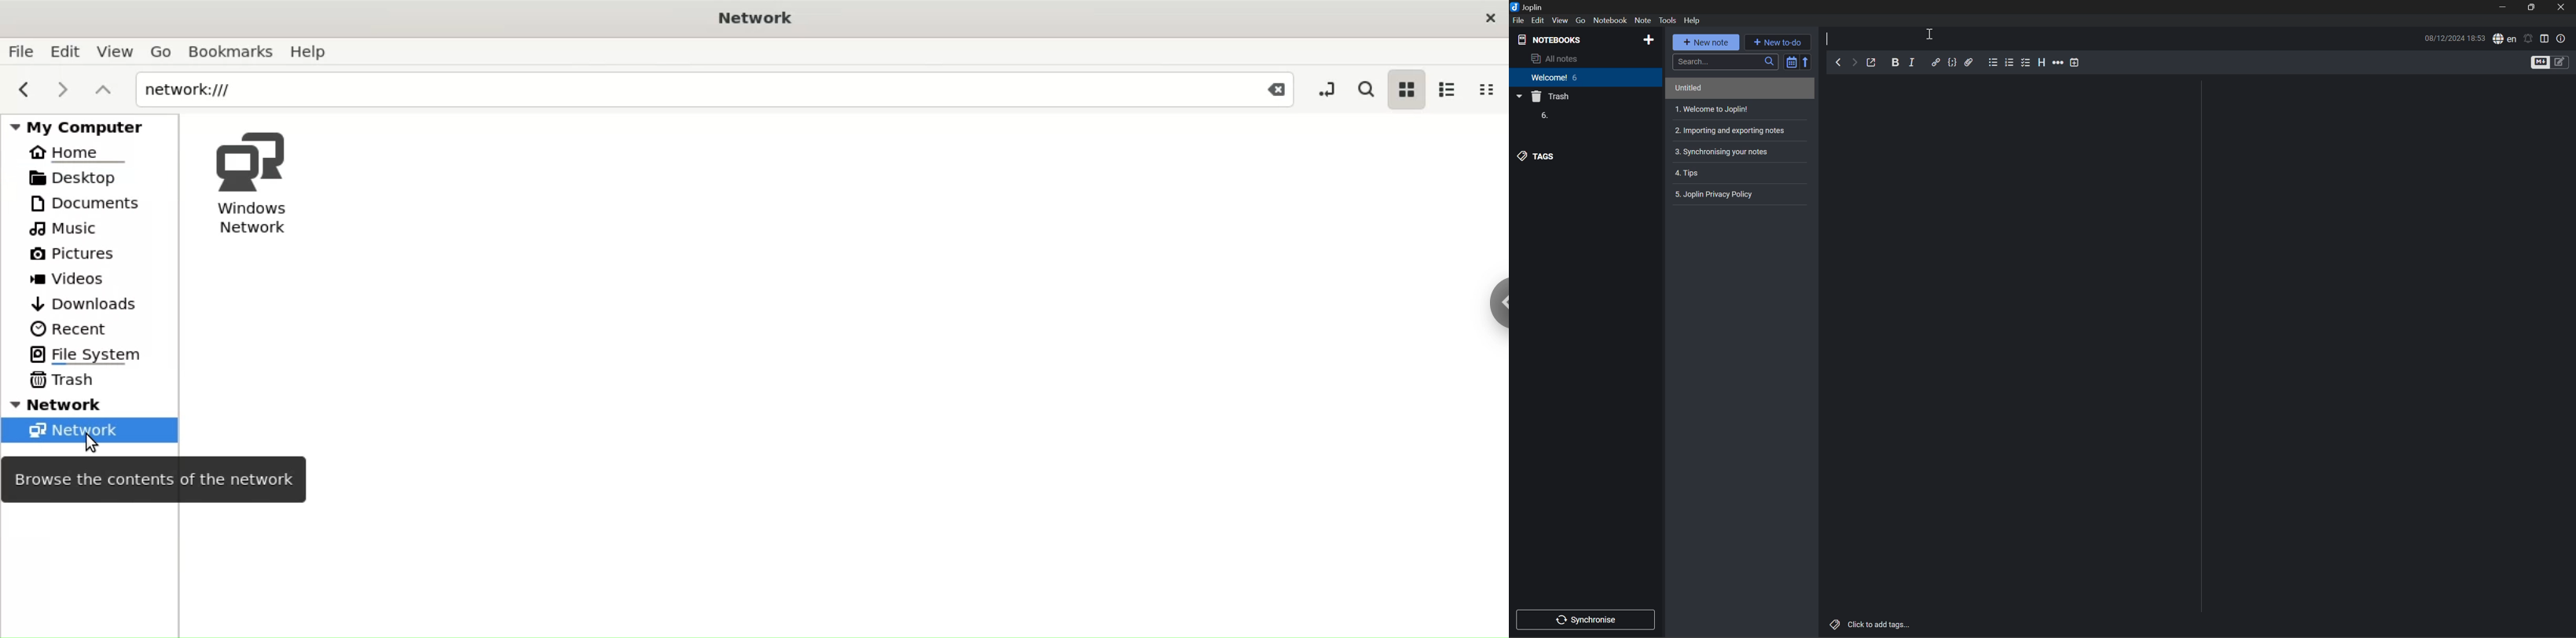 Image resolution: width=2576 pixels, height=644 pixels. Describe the element at coordinates (1642, 20) in the screenshot. I see `Note` at that location.